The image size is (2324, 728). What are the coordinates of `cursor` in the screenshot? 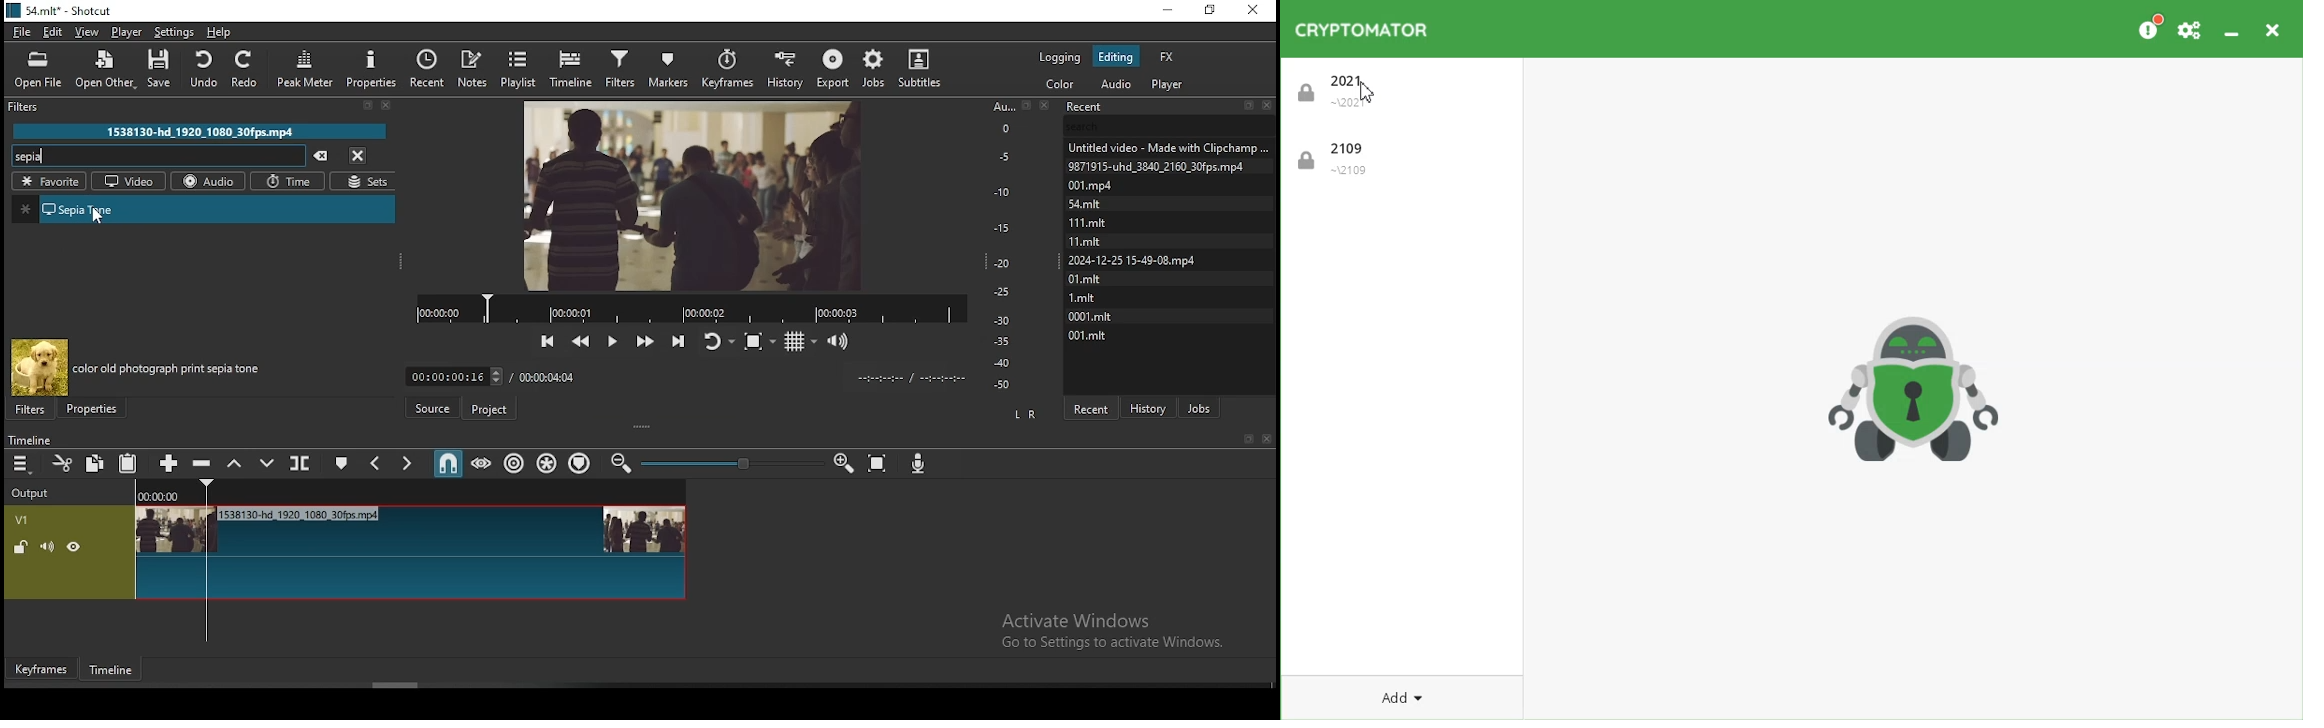 It's located at (101, 217).